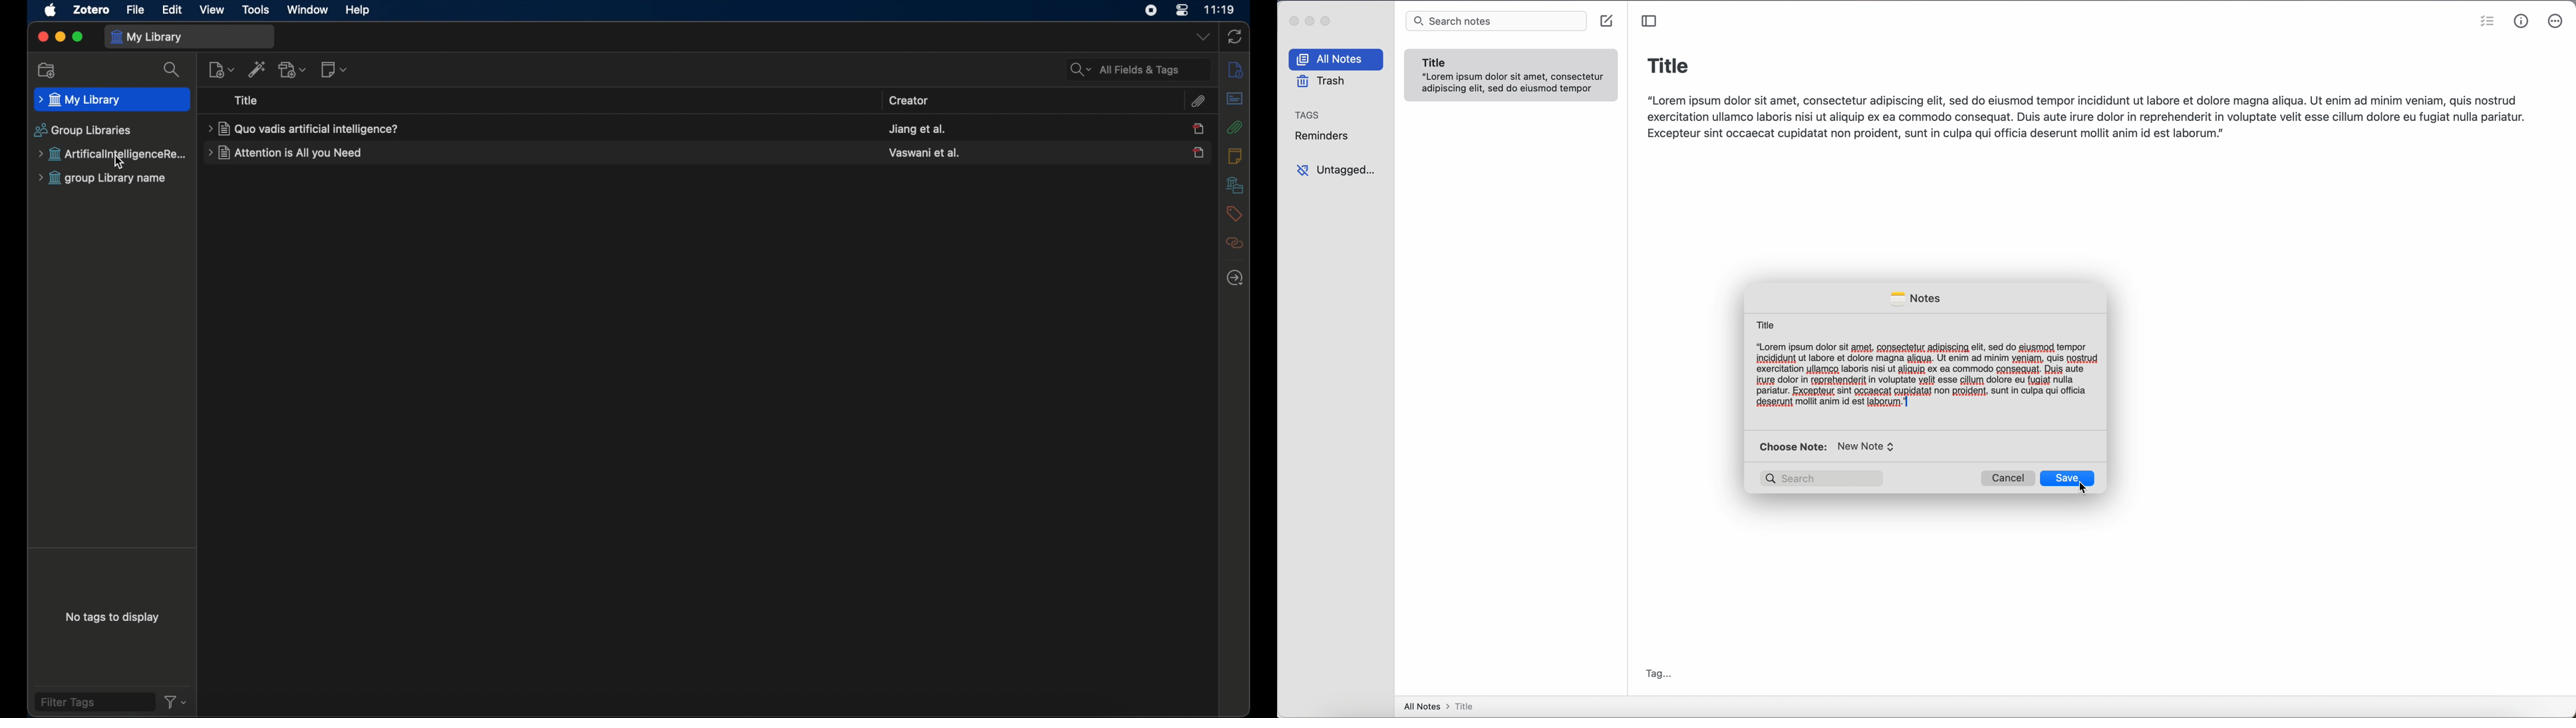  I want to click on all fields and tags, so click(1137, 68).